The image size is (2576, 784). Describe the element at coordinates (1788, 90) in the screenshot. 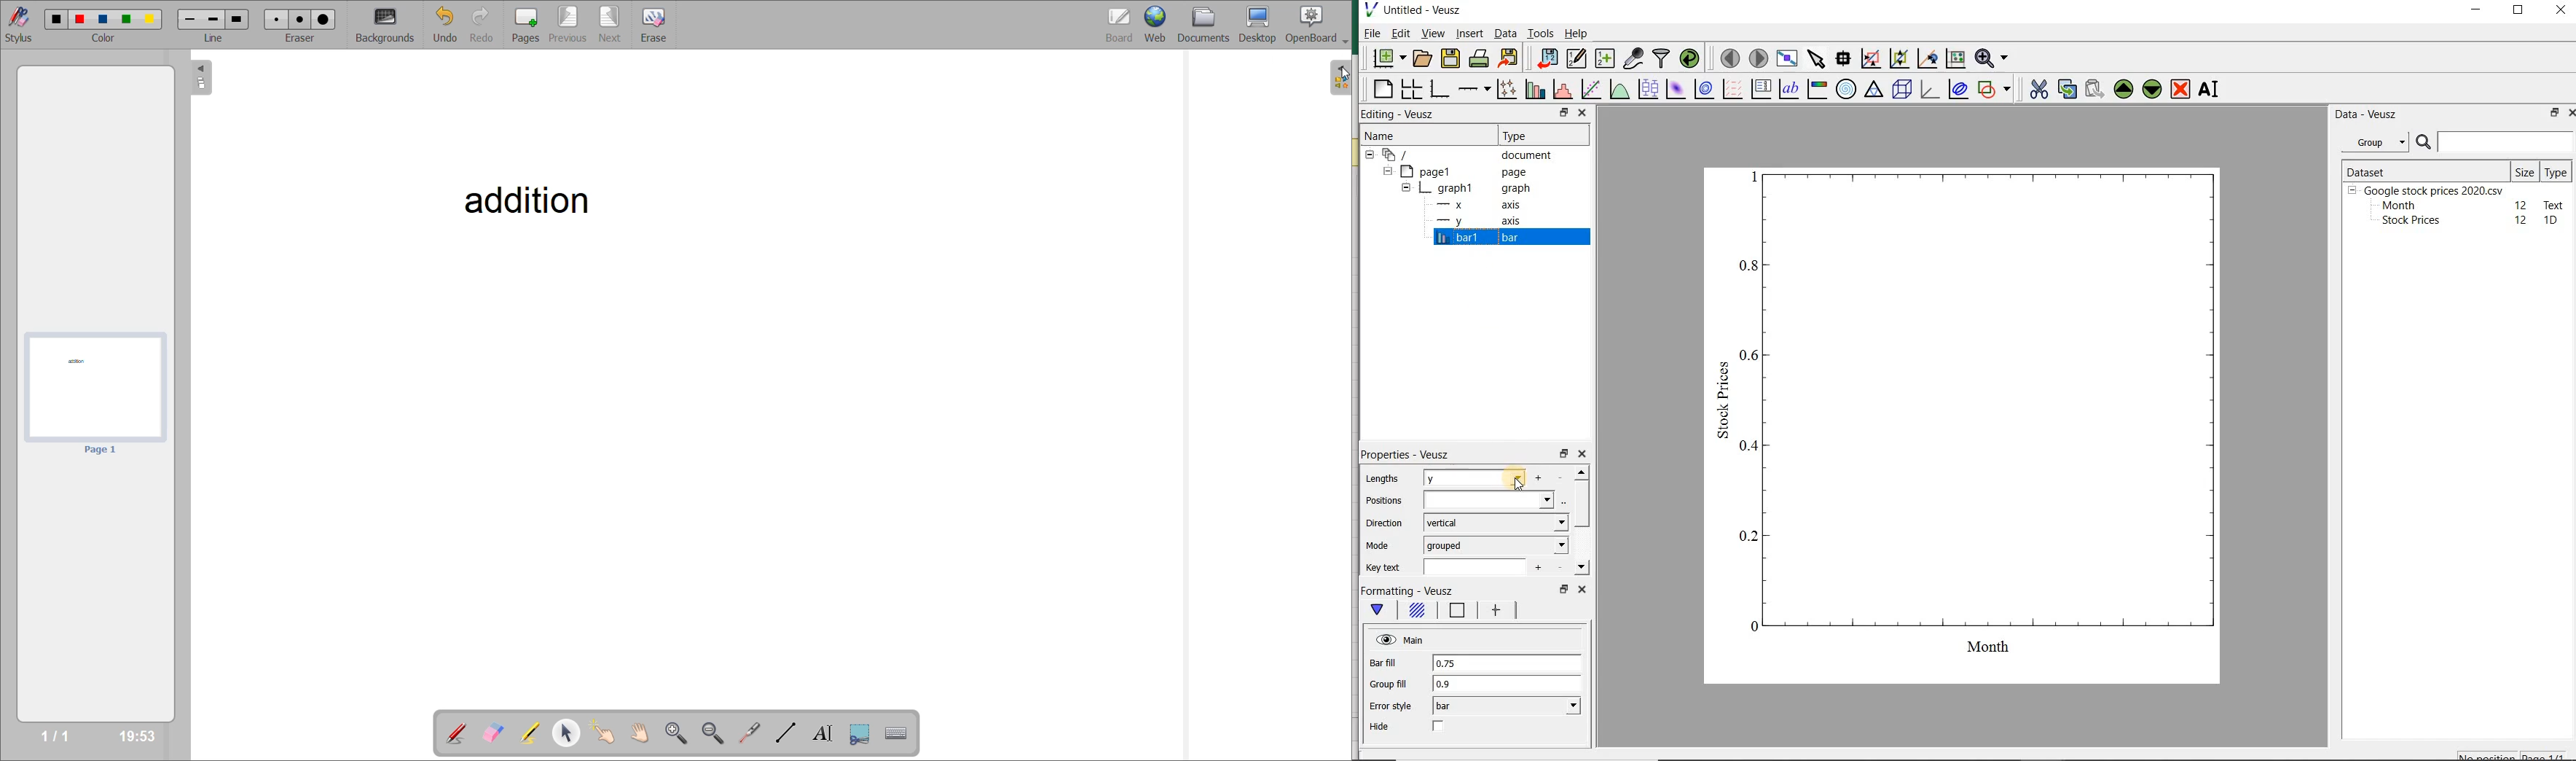

I see `text label` at that location.